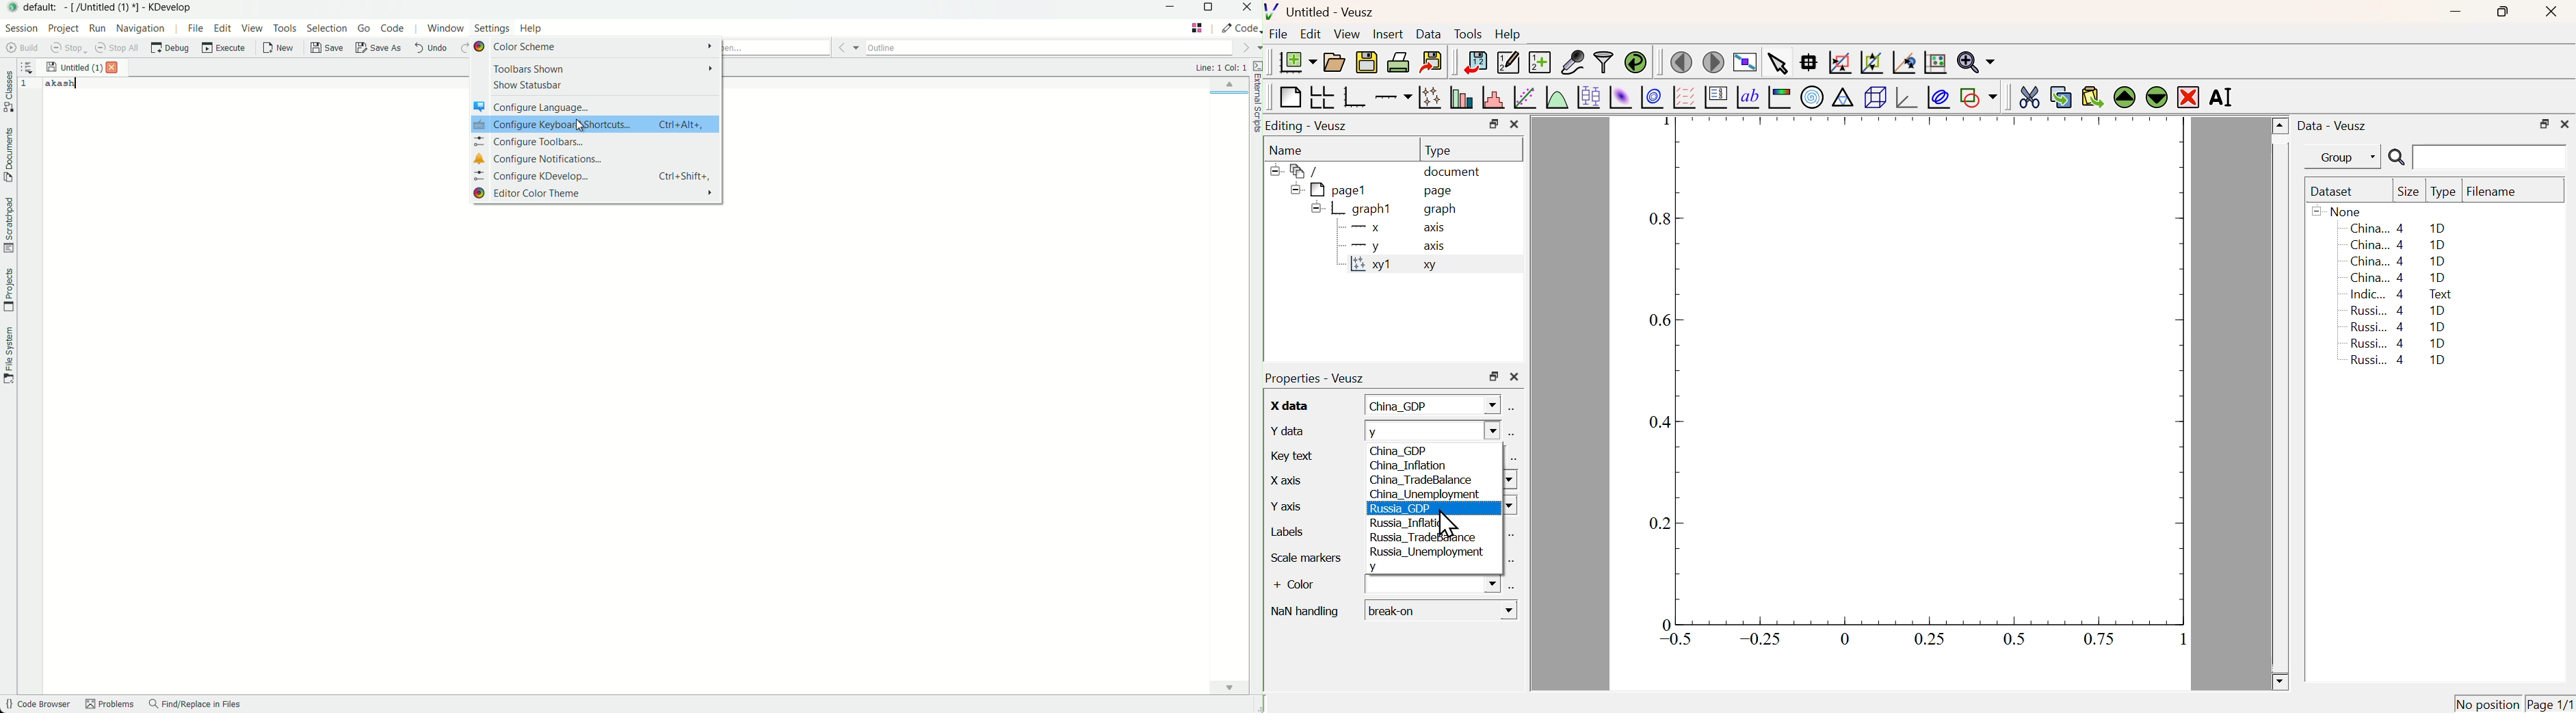  Describe the element at coordinates (2490, 156) in the screenshot. I see `Search Input` at that location.